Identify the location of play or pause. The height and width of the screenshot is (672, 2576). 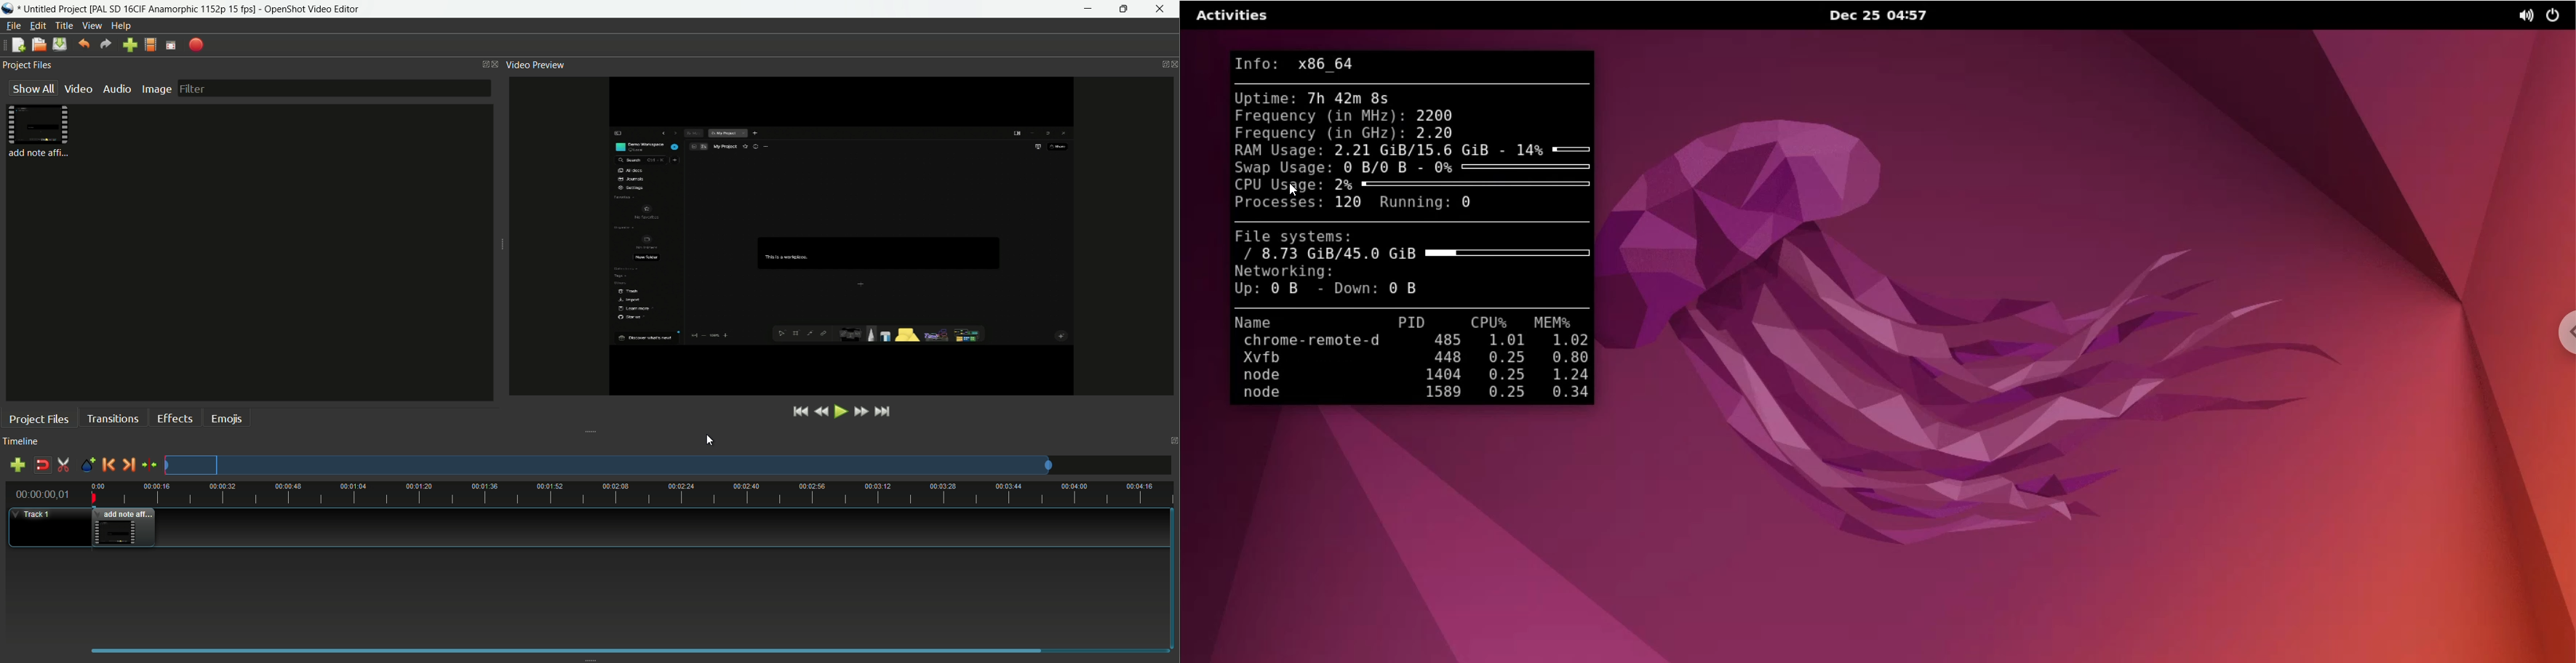
(840, 413).